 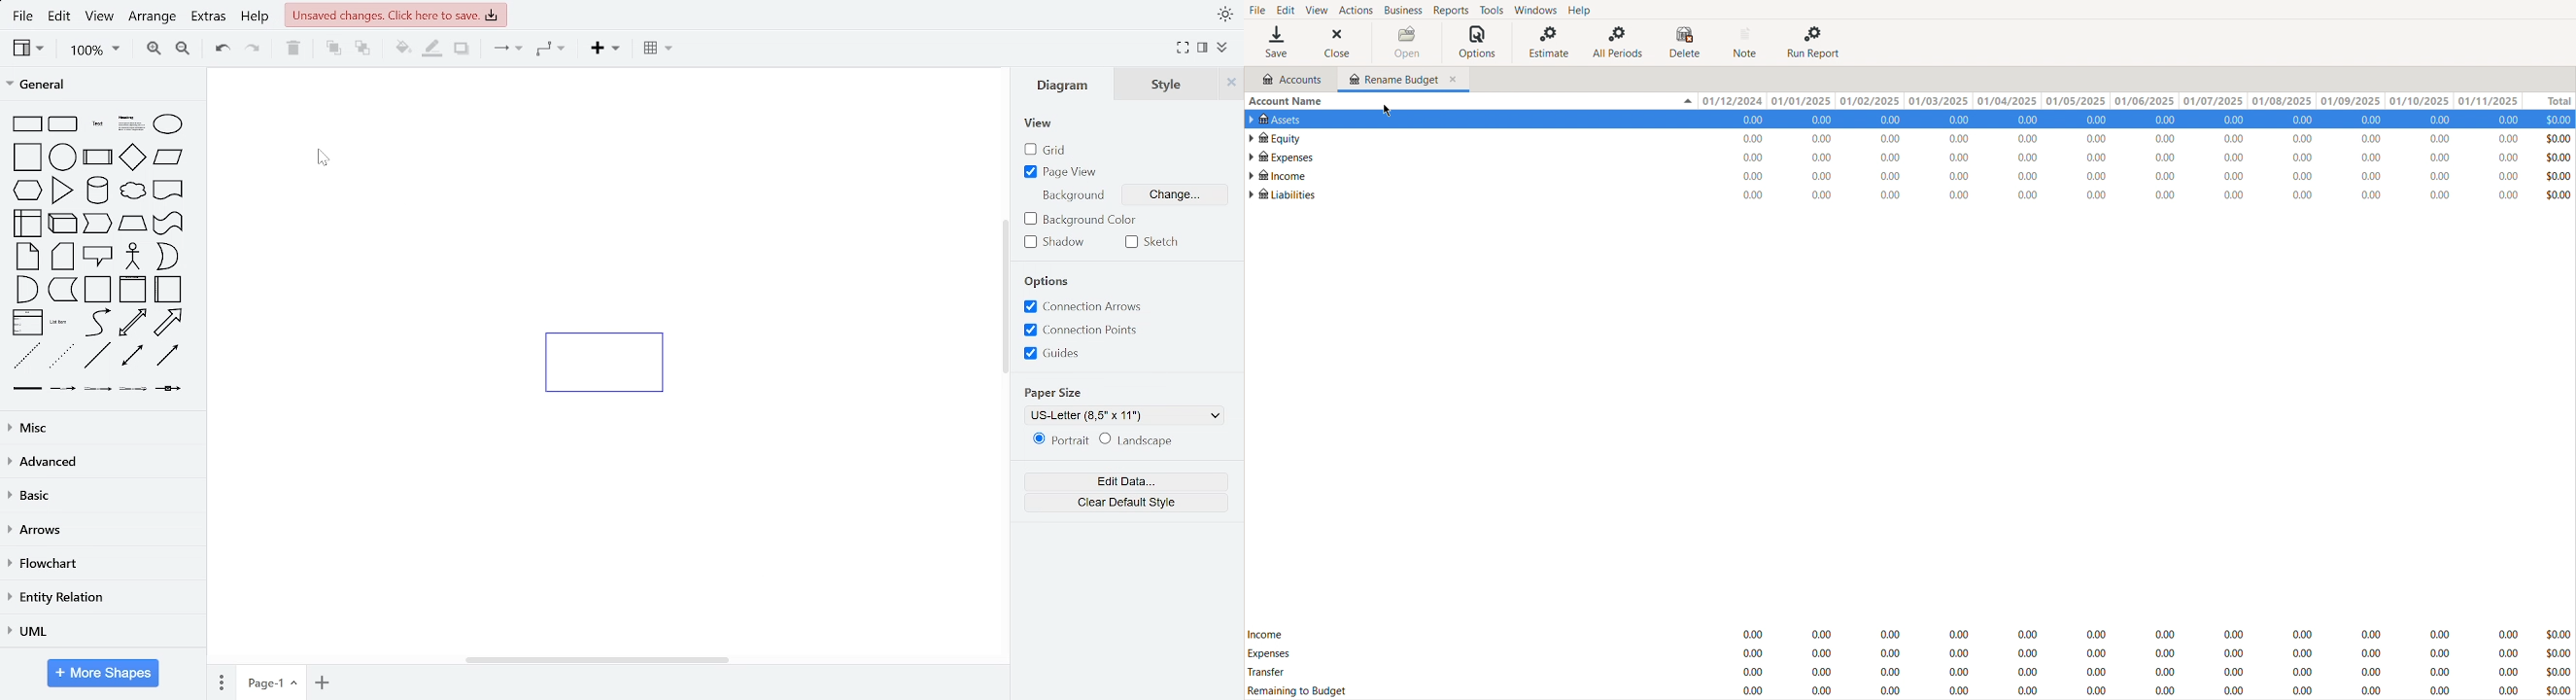 What do you see at coordinates (503, 50) in the screenshot?
I see `connectors` at bounding box center [503, 50].